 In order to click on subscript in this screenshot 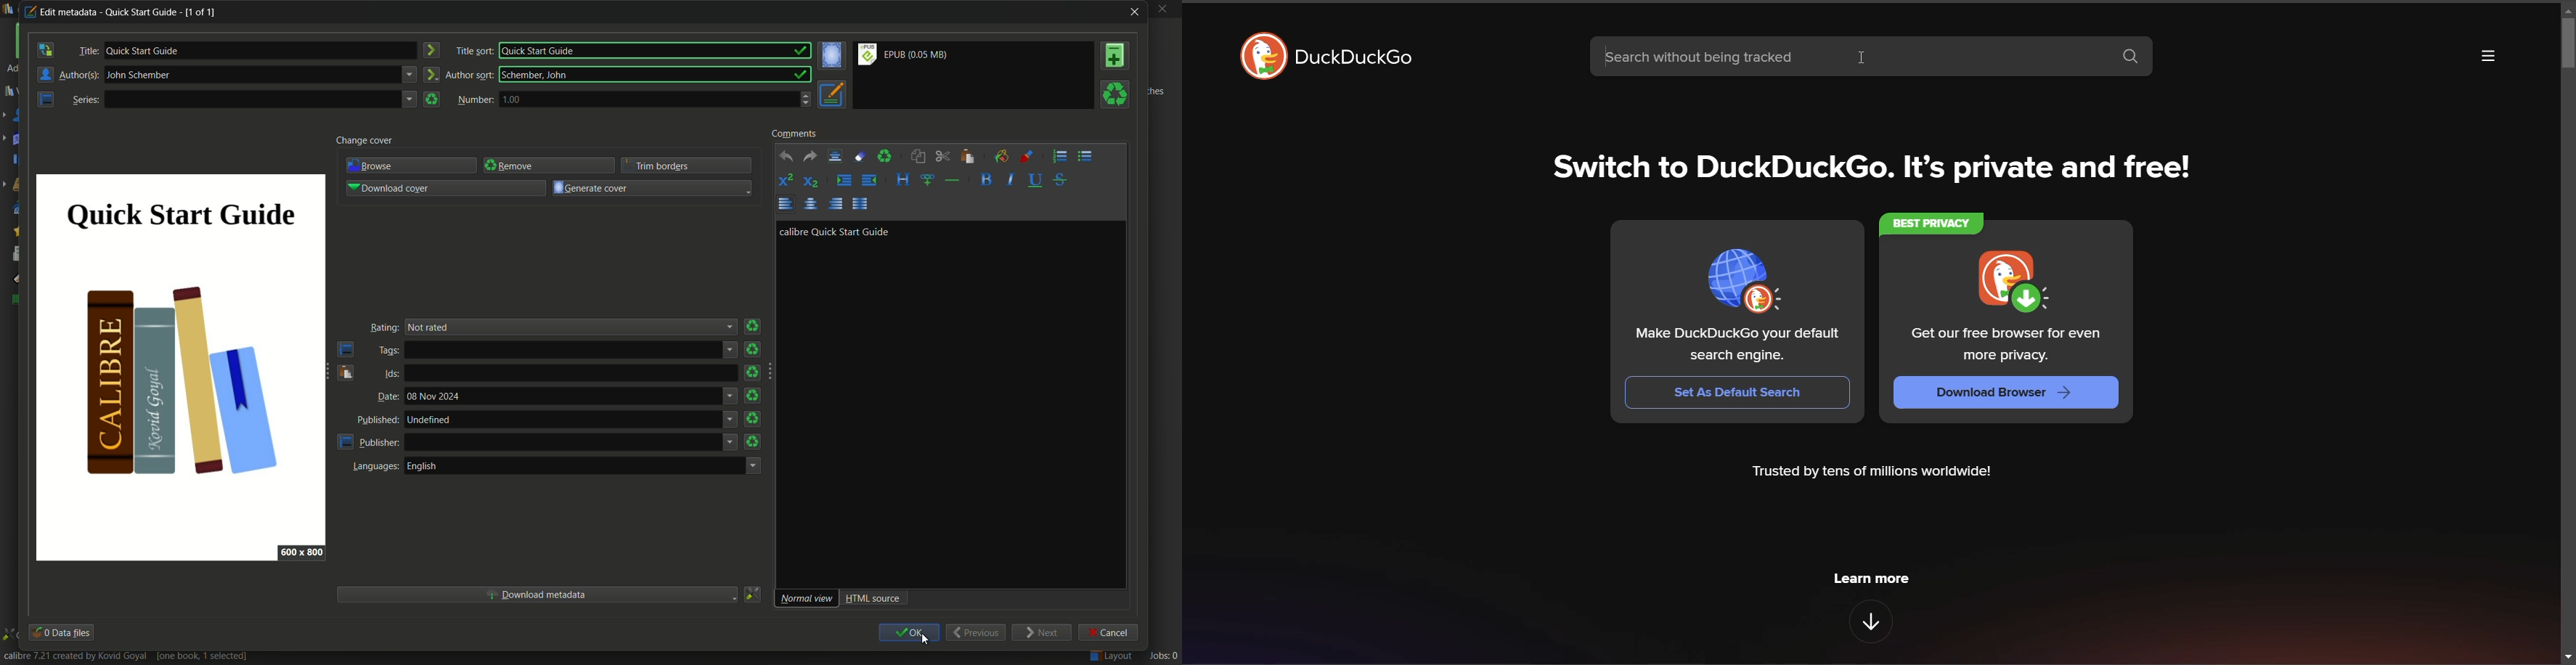, I will do `click(812, 184)`.